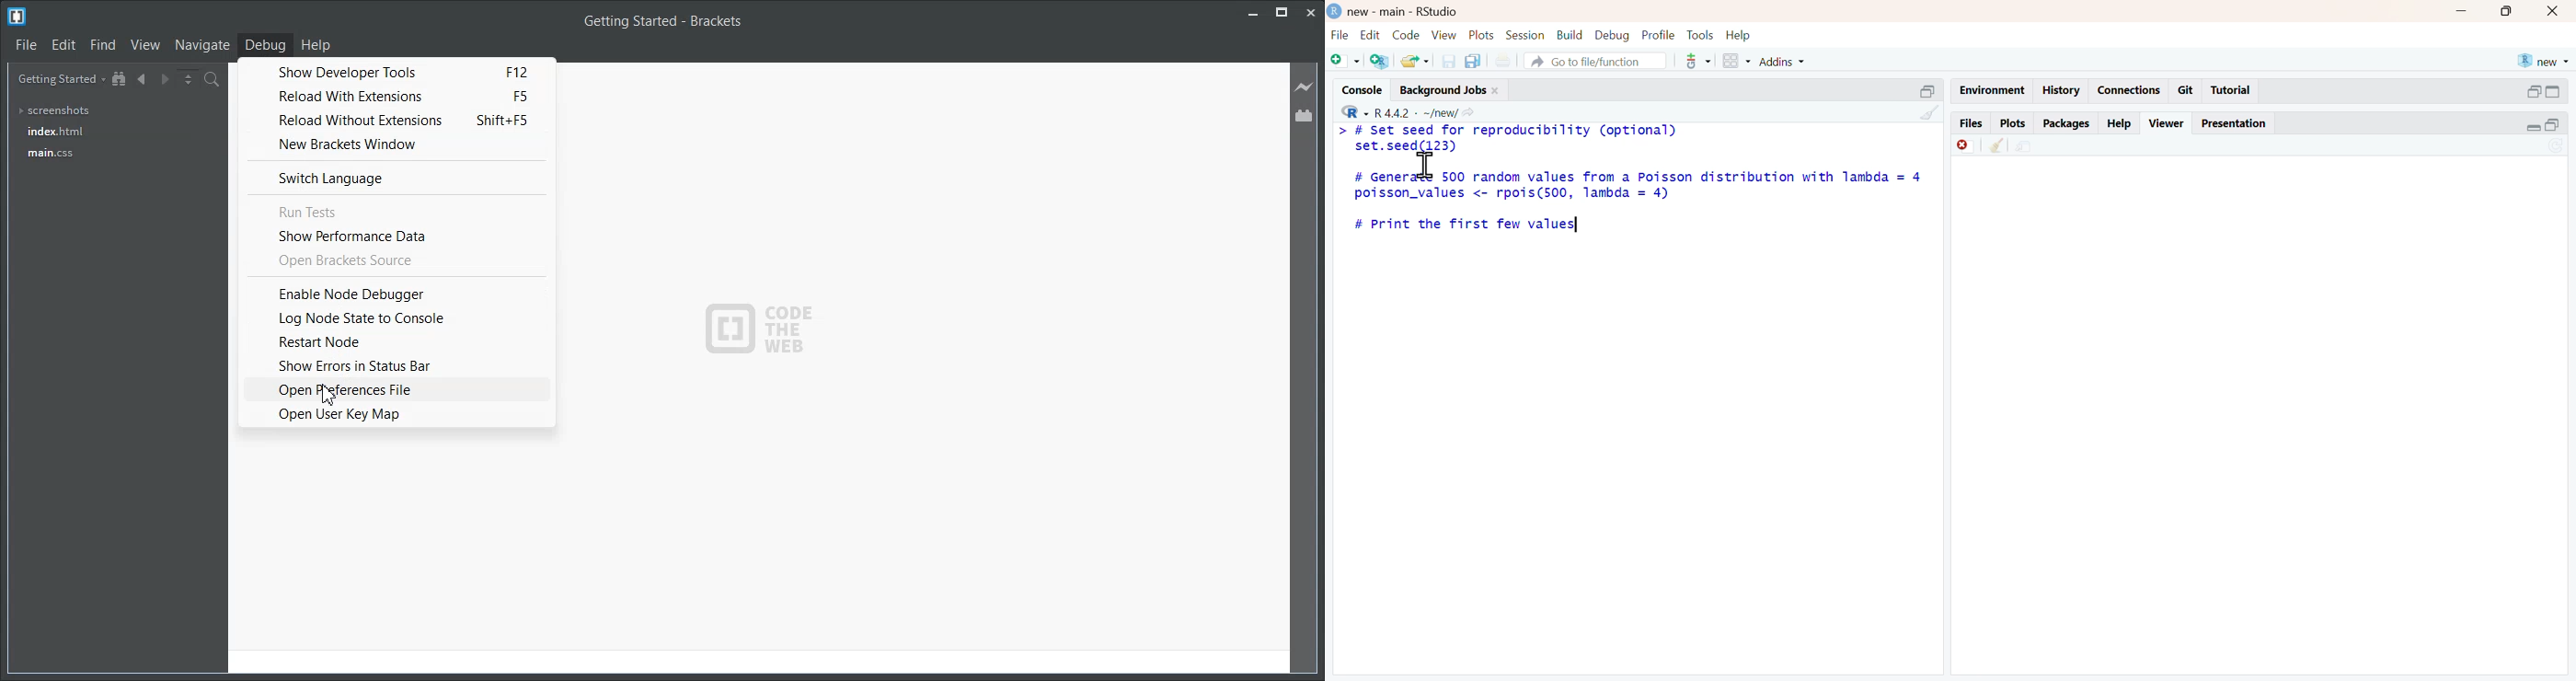  What do you see at coordinates (2068, 124) in the screenshot?
I see `packages` at bounding box center [2068, 124].